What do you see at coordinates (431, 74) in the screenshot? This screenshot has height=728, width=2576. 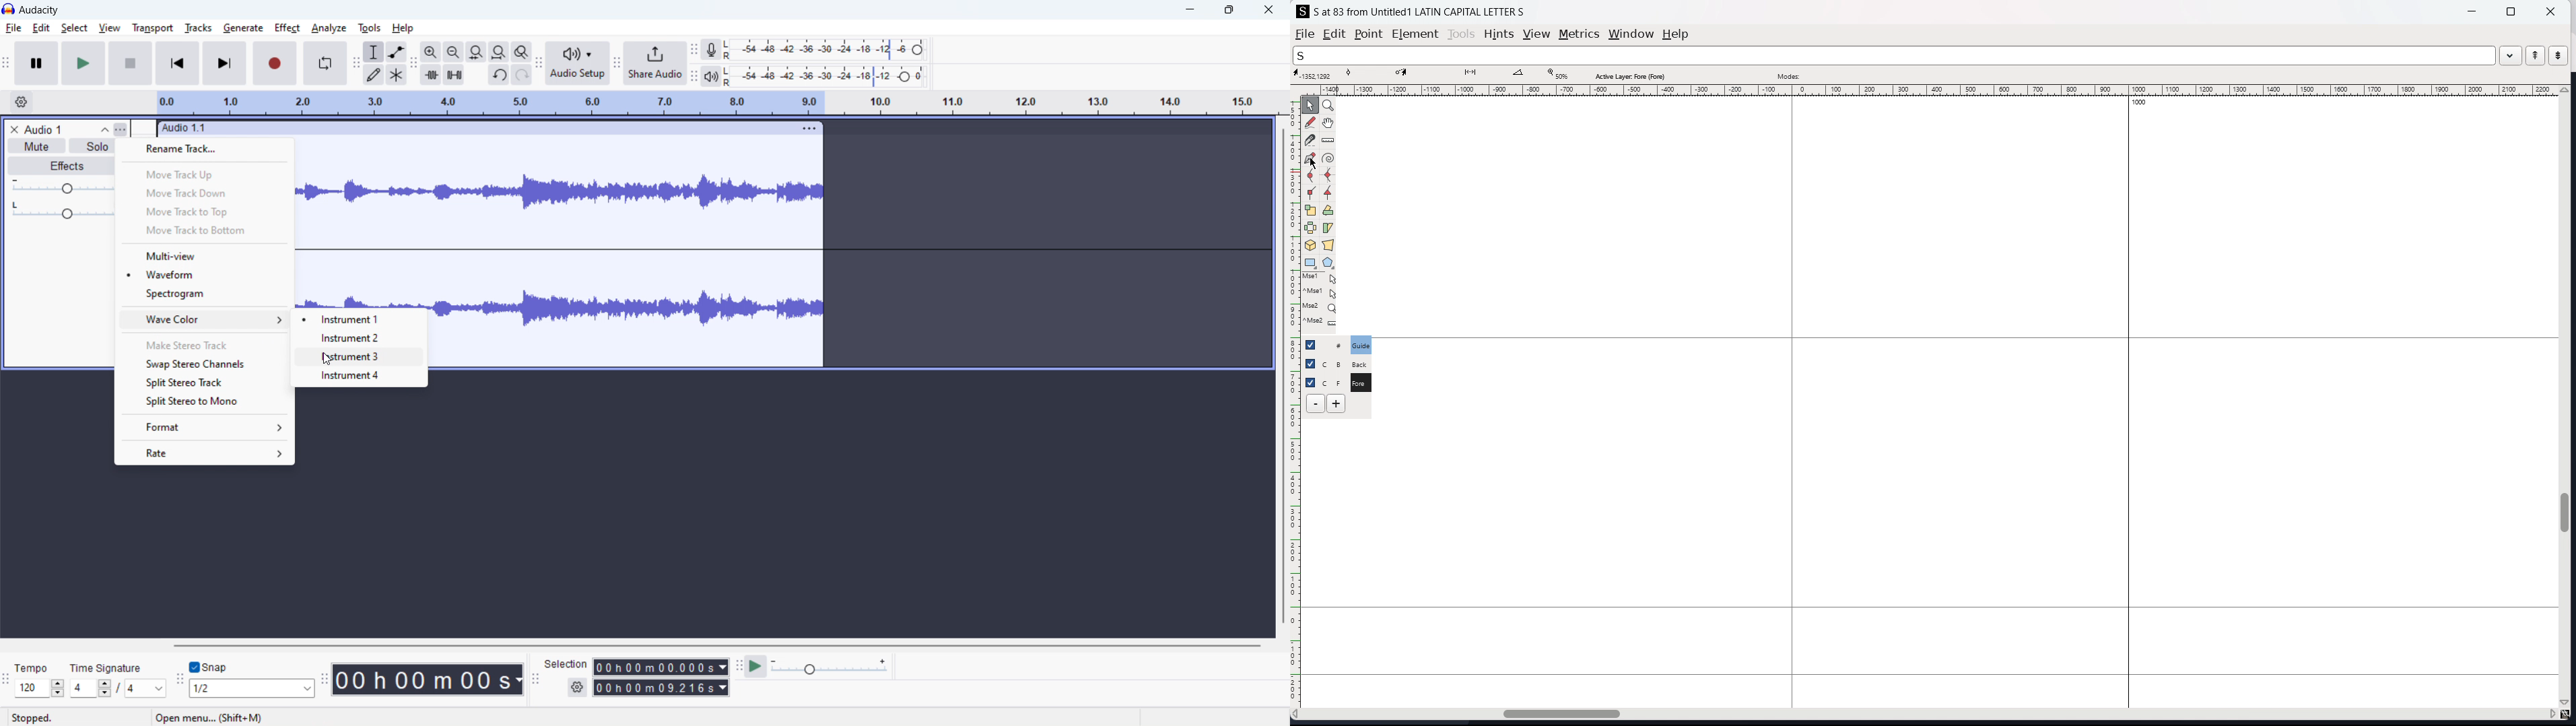 I see `trim audio outside selection` at bounding box center [431, 74].